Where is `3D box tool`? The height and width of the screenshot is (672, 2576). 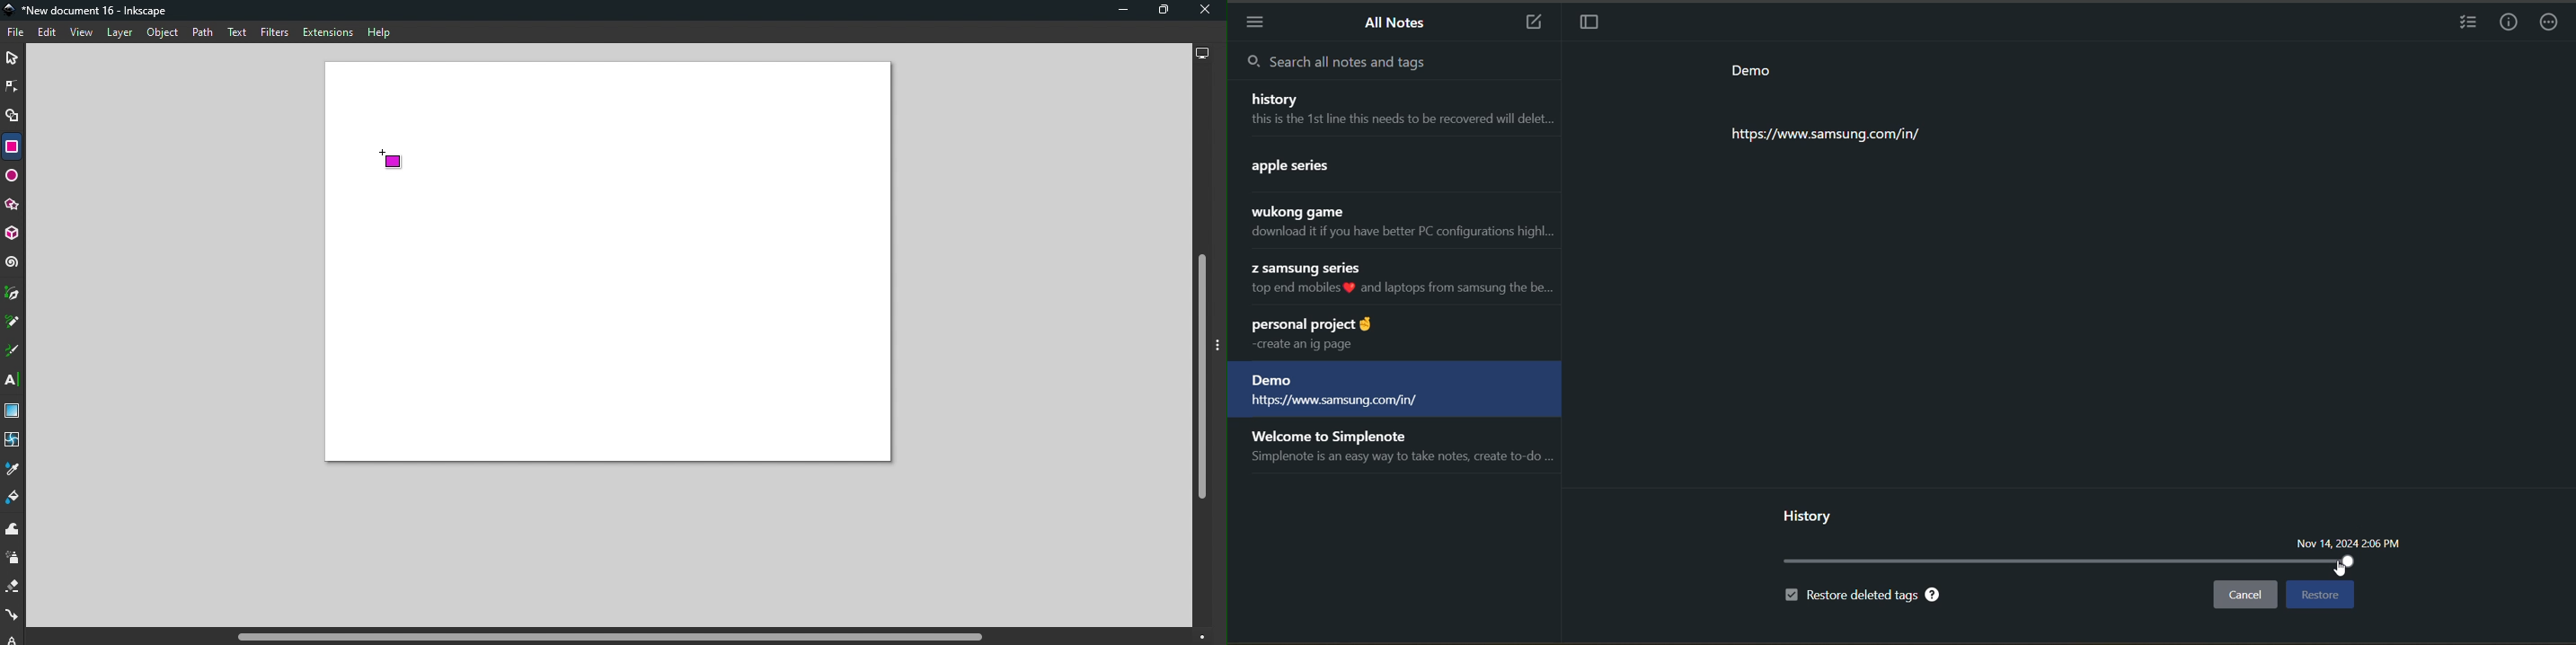 3D box tool is located at coordinates (13, 235).